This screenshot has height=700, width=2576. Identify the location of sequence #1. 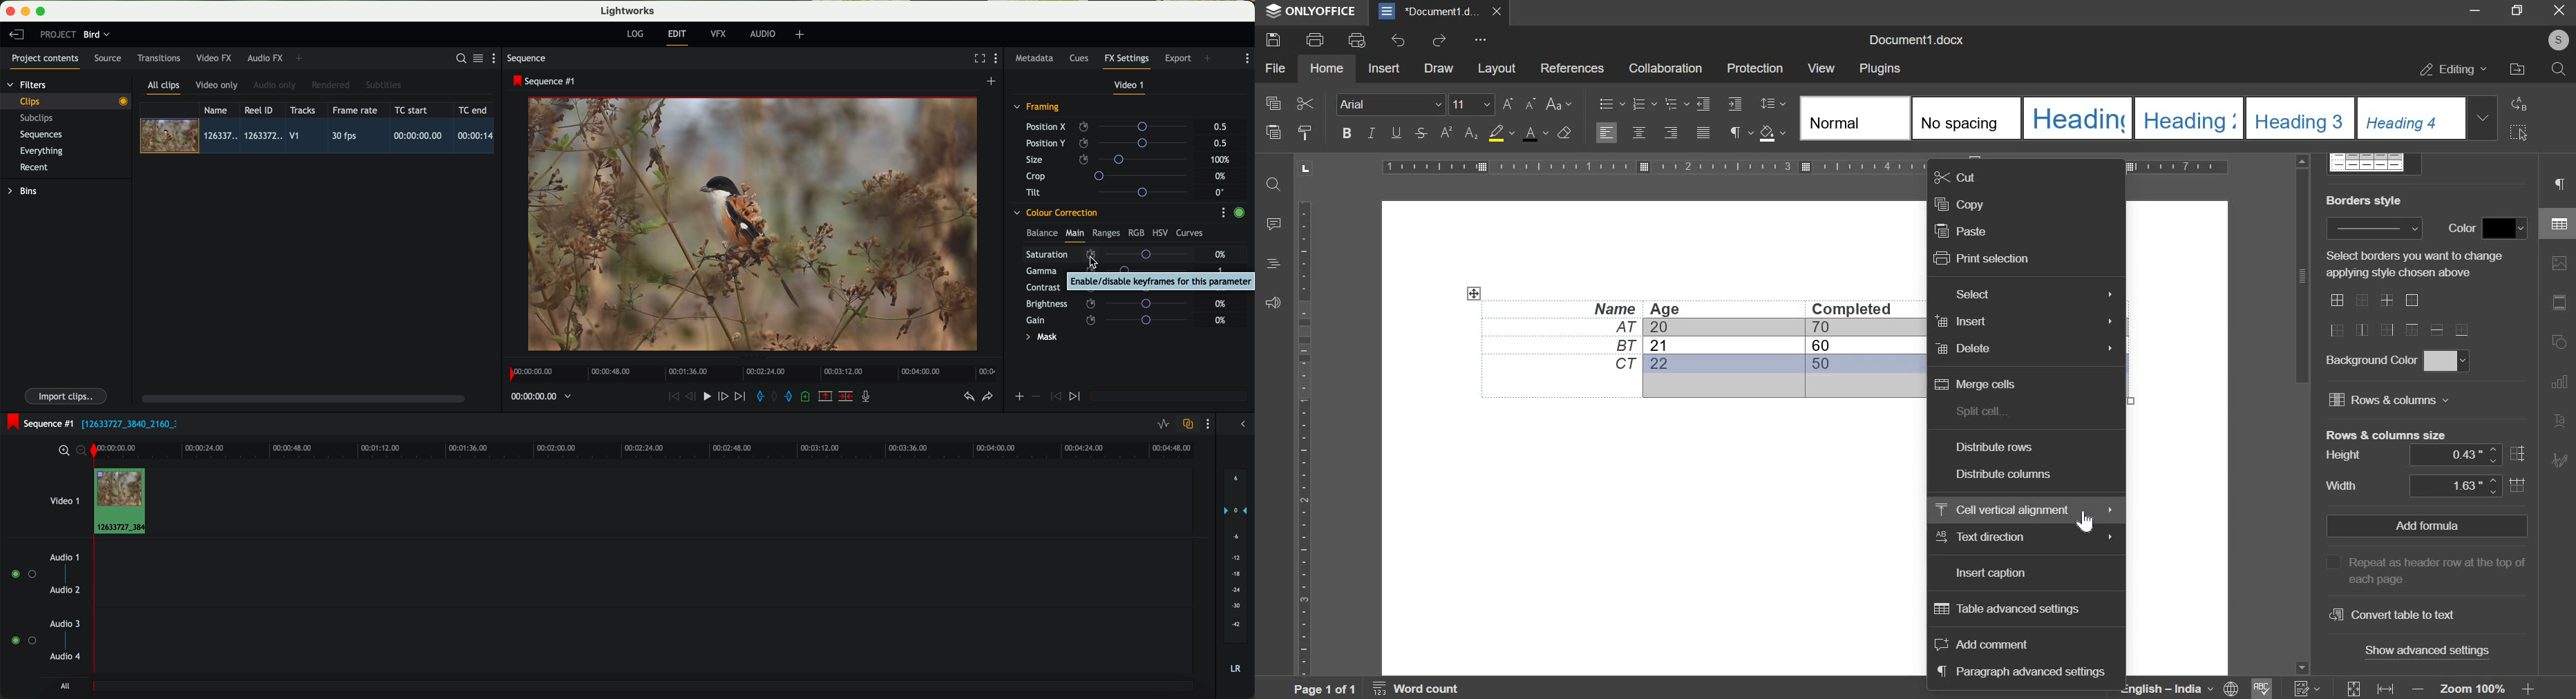
(38, 423).